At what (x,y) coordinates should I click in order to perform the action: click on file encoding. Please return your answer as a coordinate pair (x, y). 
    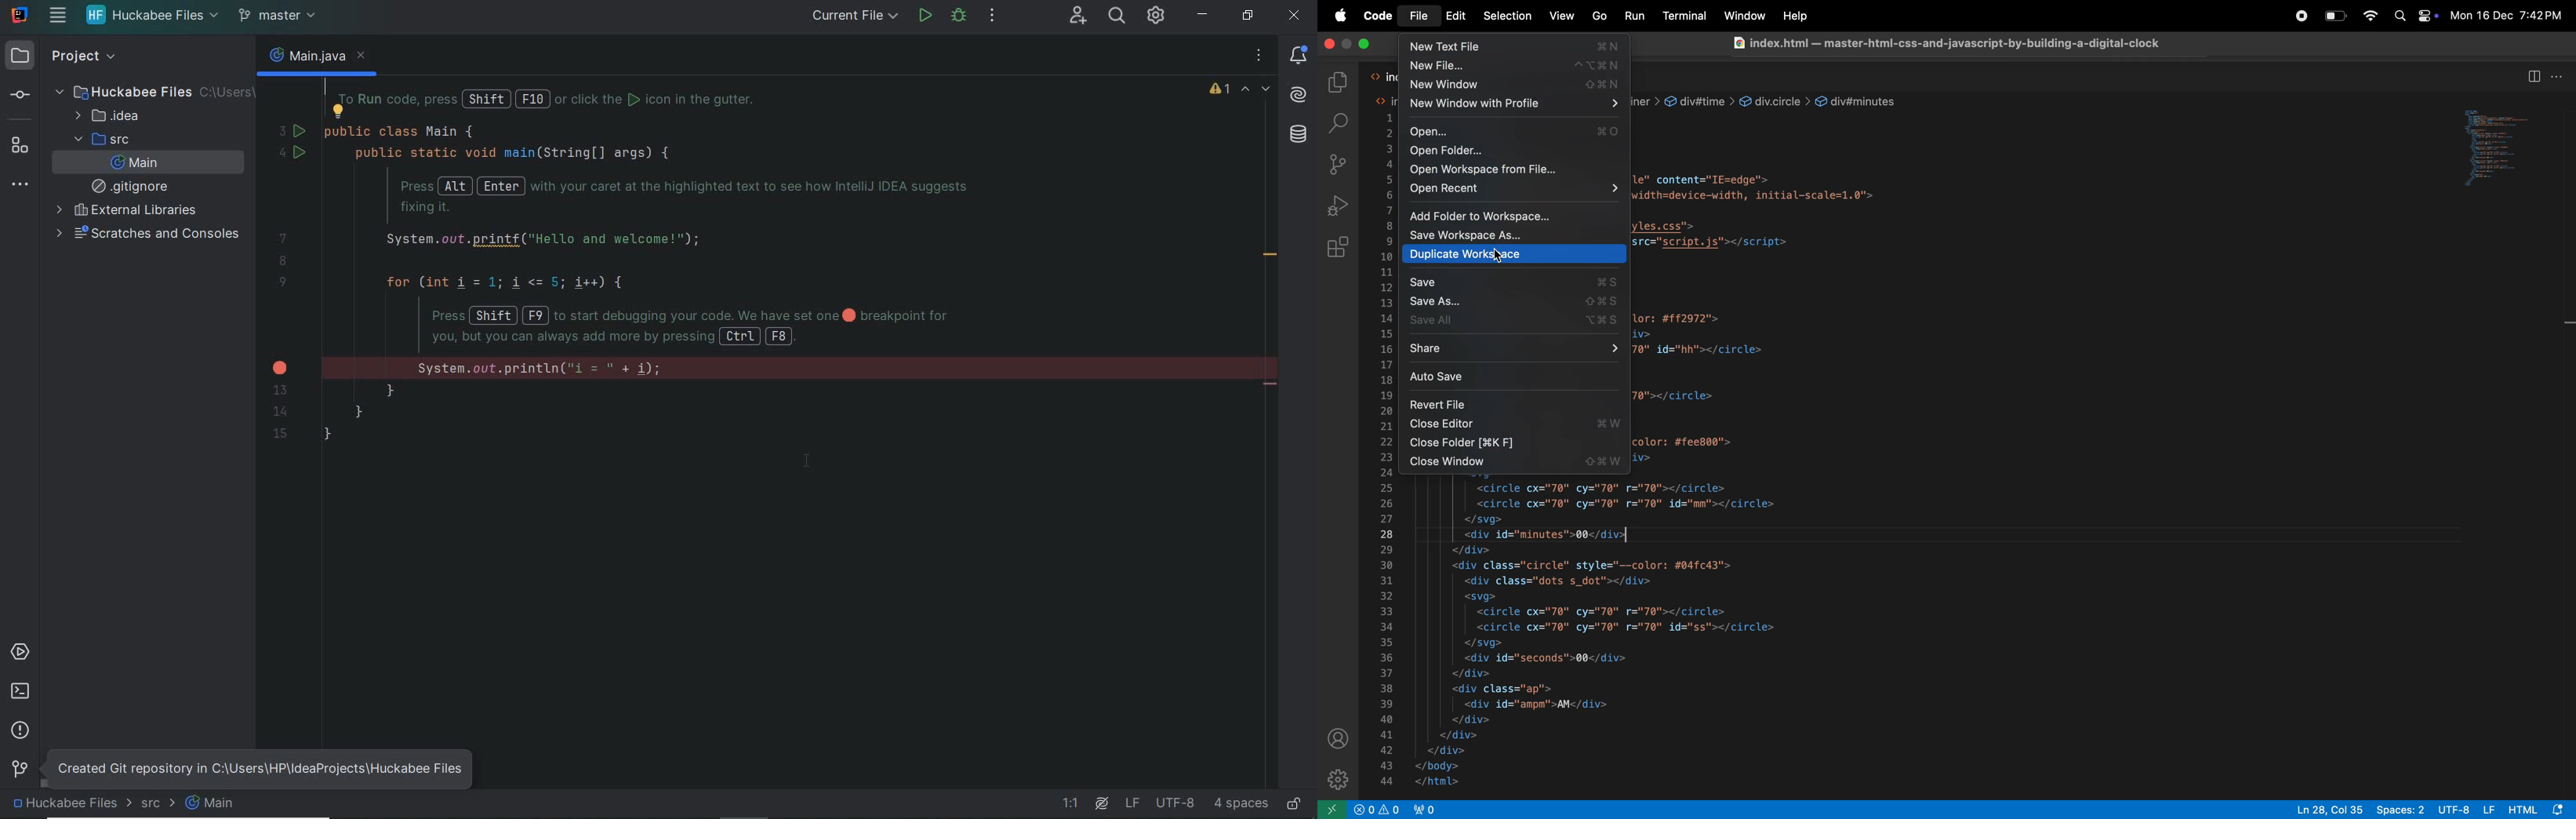
    Looking at the image, I should click on (1175, 803).